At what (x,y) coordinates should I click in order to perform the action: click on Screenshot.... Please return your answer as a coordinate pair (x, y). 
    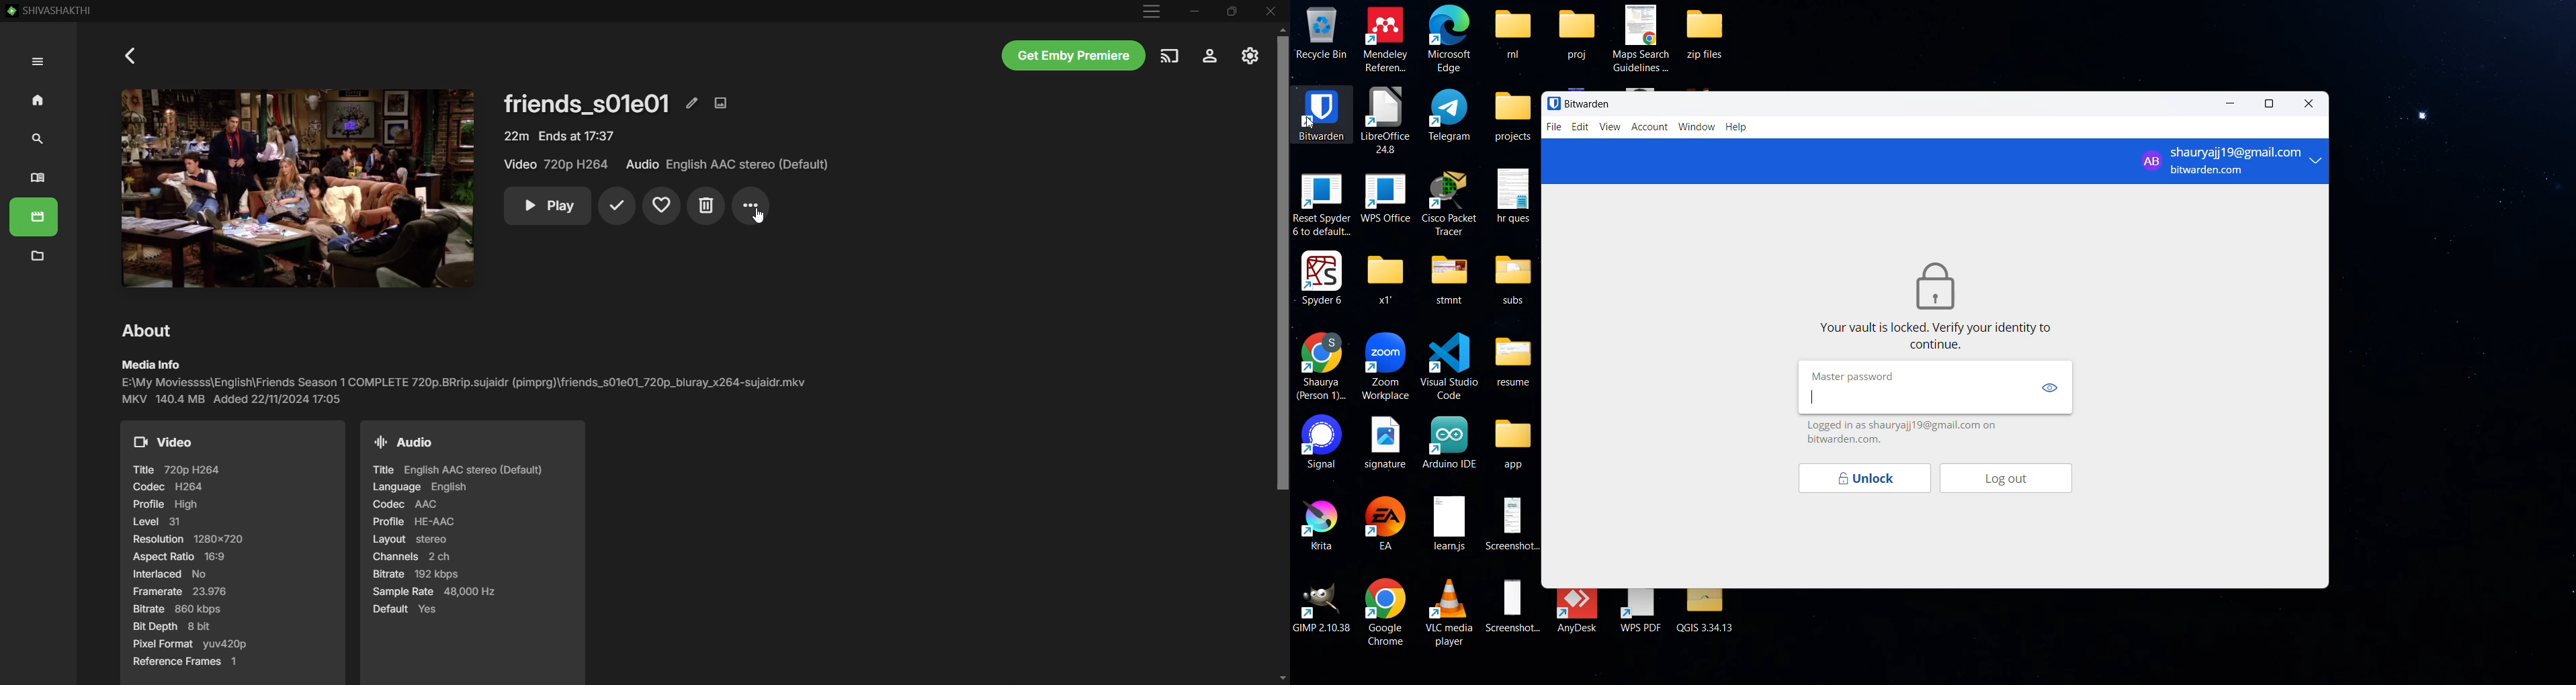
    Looking at the image, I should click on (1515, 522).